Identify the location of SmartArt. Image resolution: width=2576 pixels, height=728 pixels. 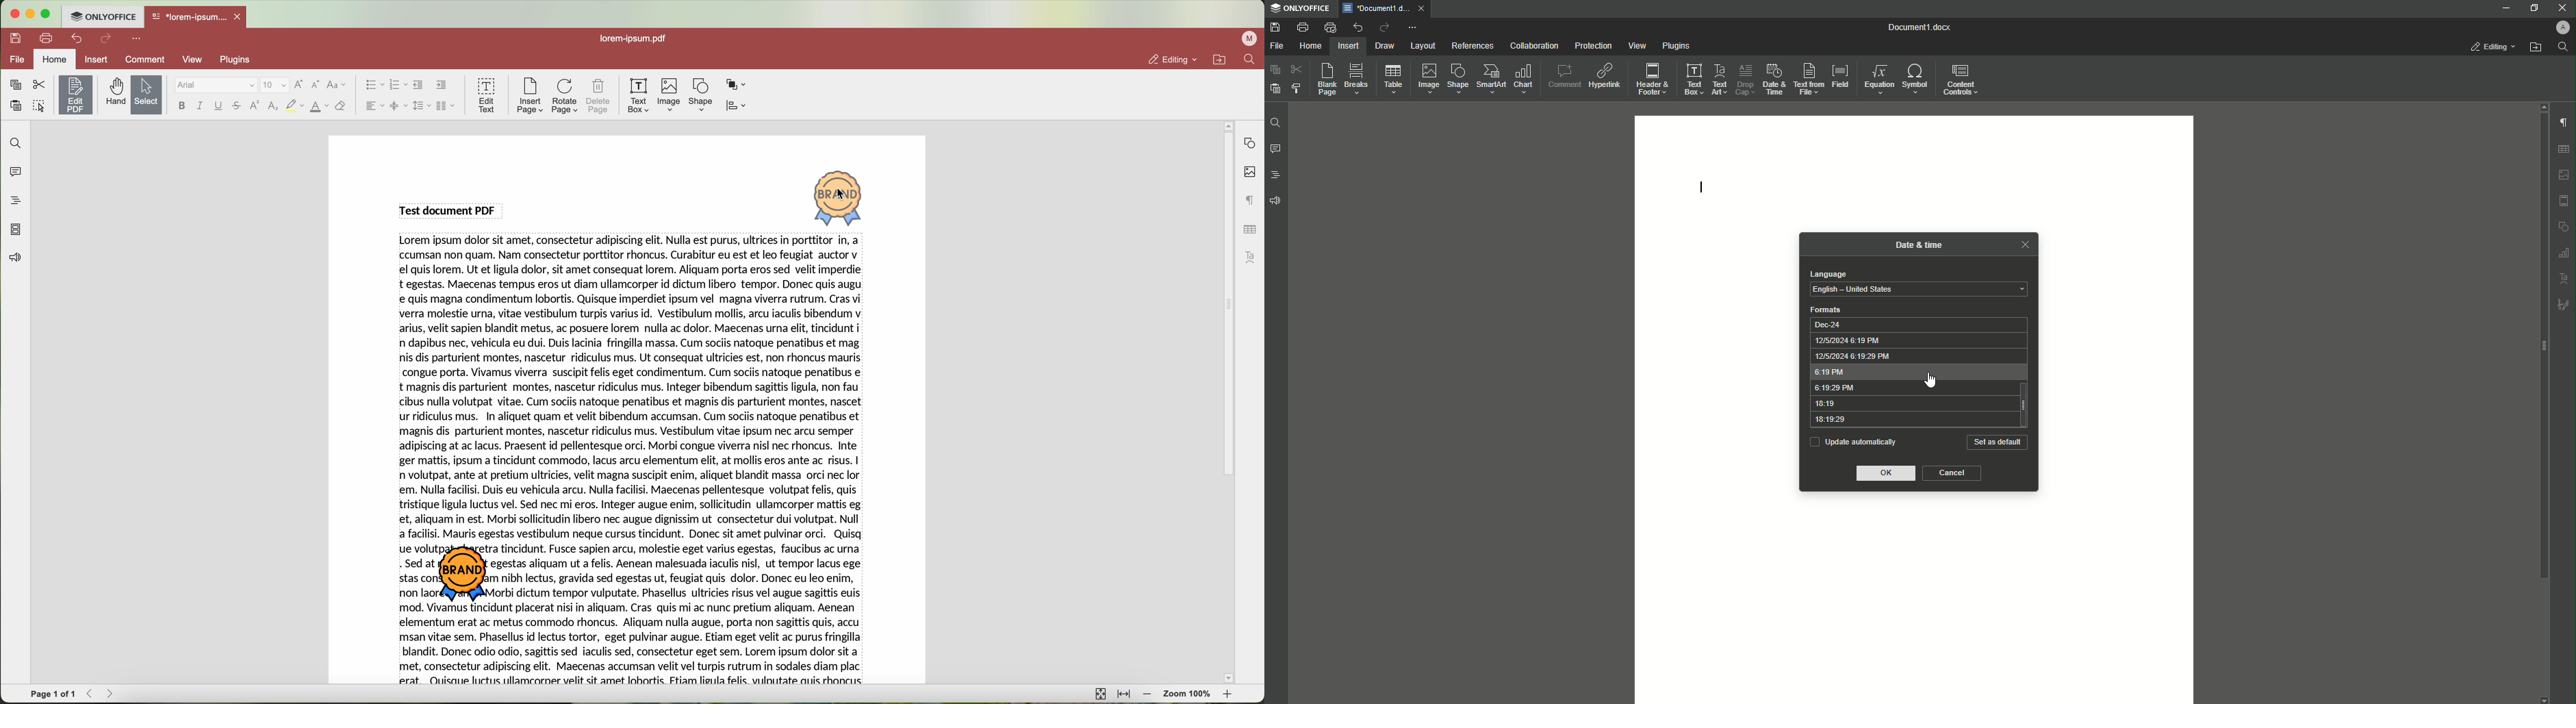
(1489, 79).